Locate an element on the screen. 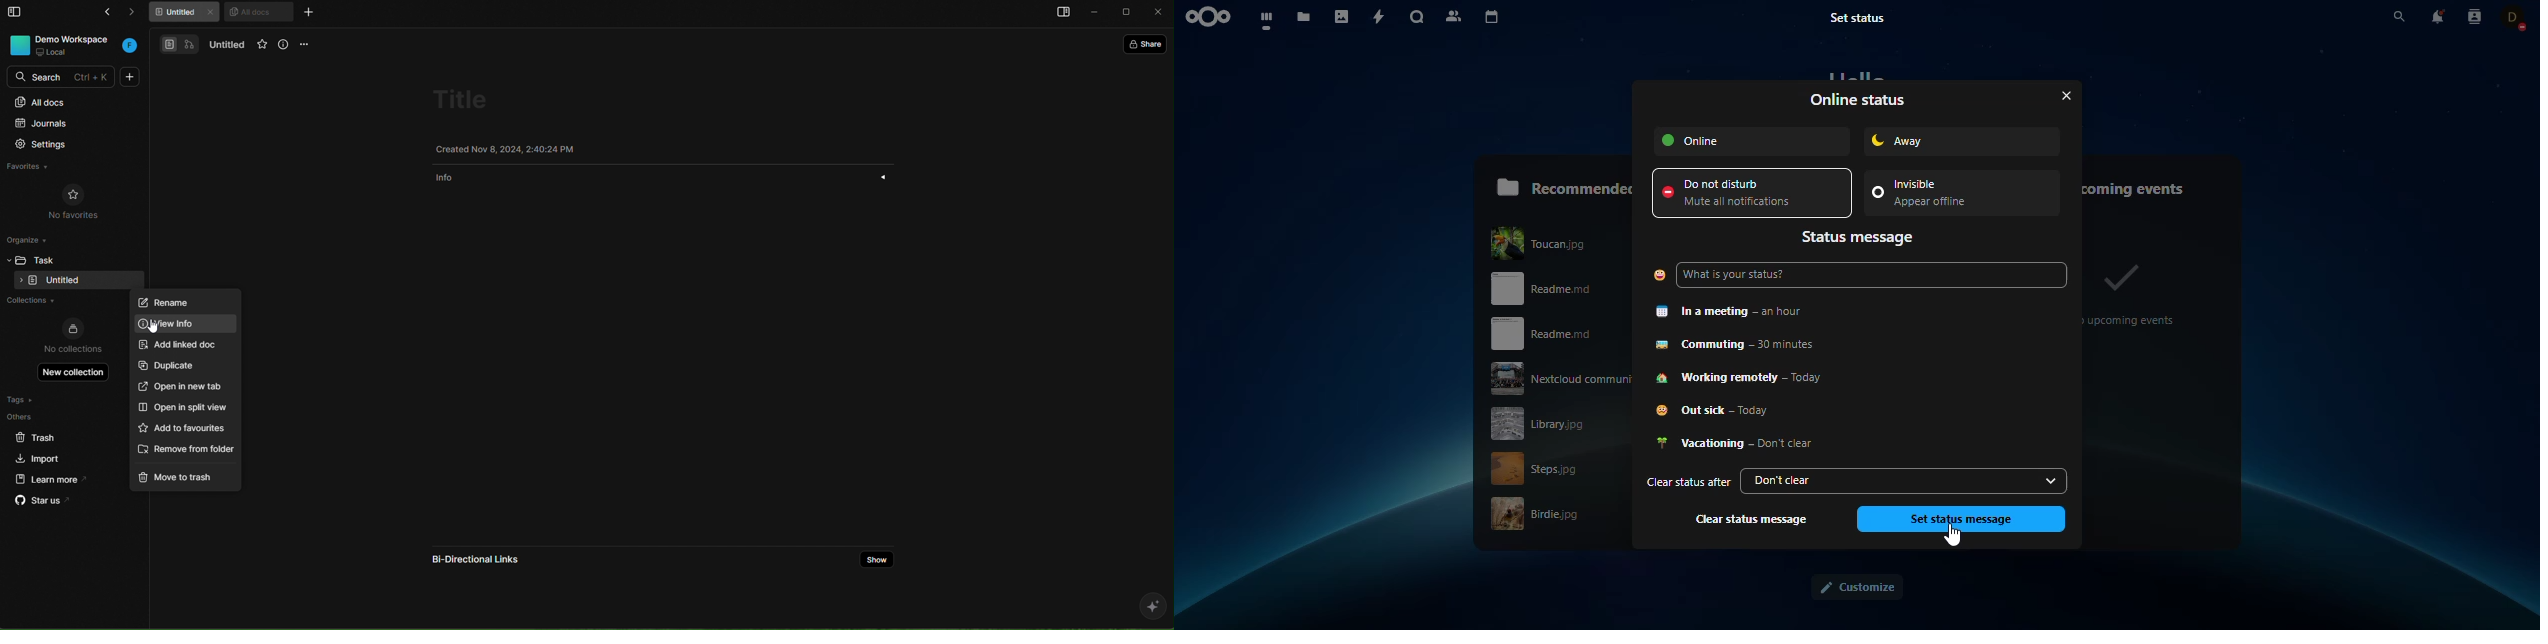  notifications is located at coordinates (2437, 16).